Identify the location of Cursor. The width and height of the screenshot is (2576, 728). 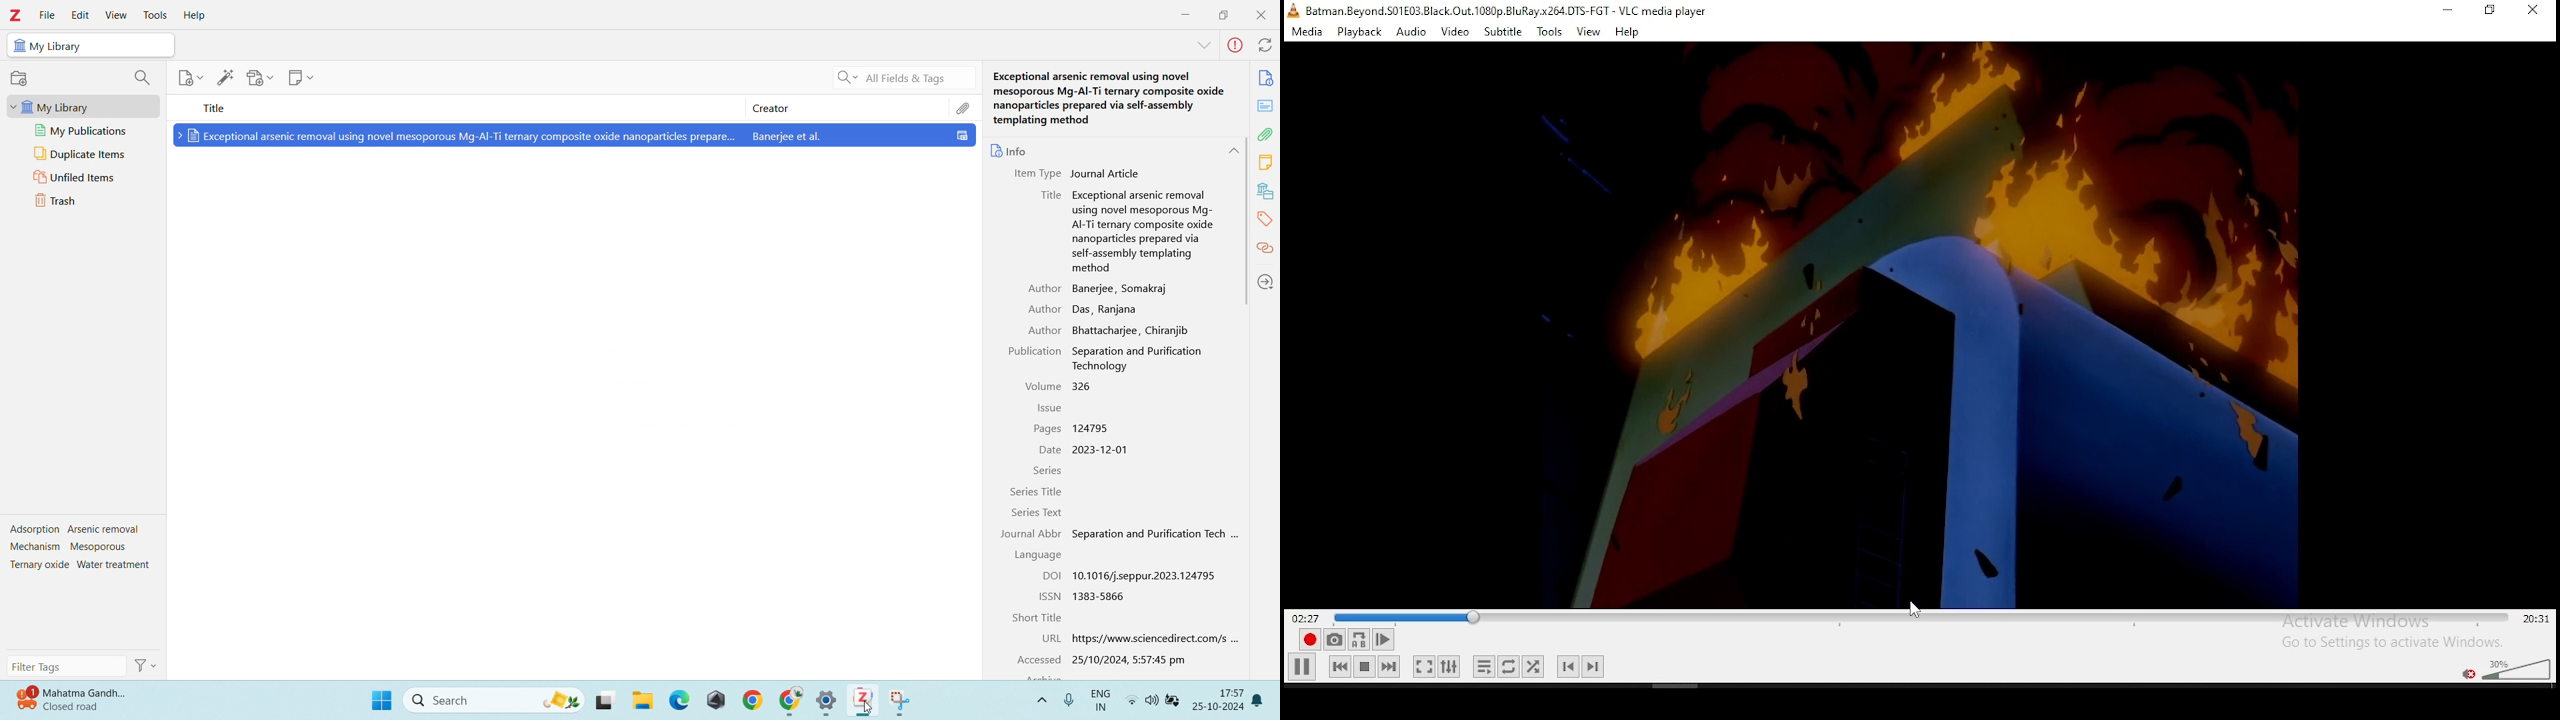
(869, 709).